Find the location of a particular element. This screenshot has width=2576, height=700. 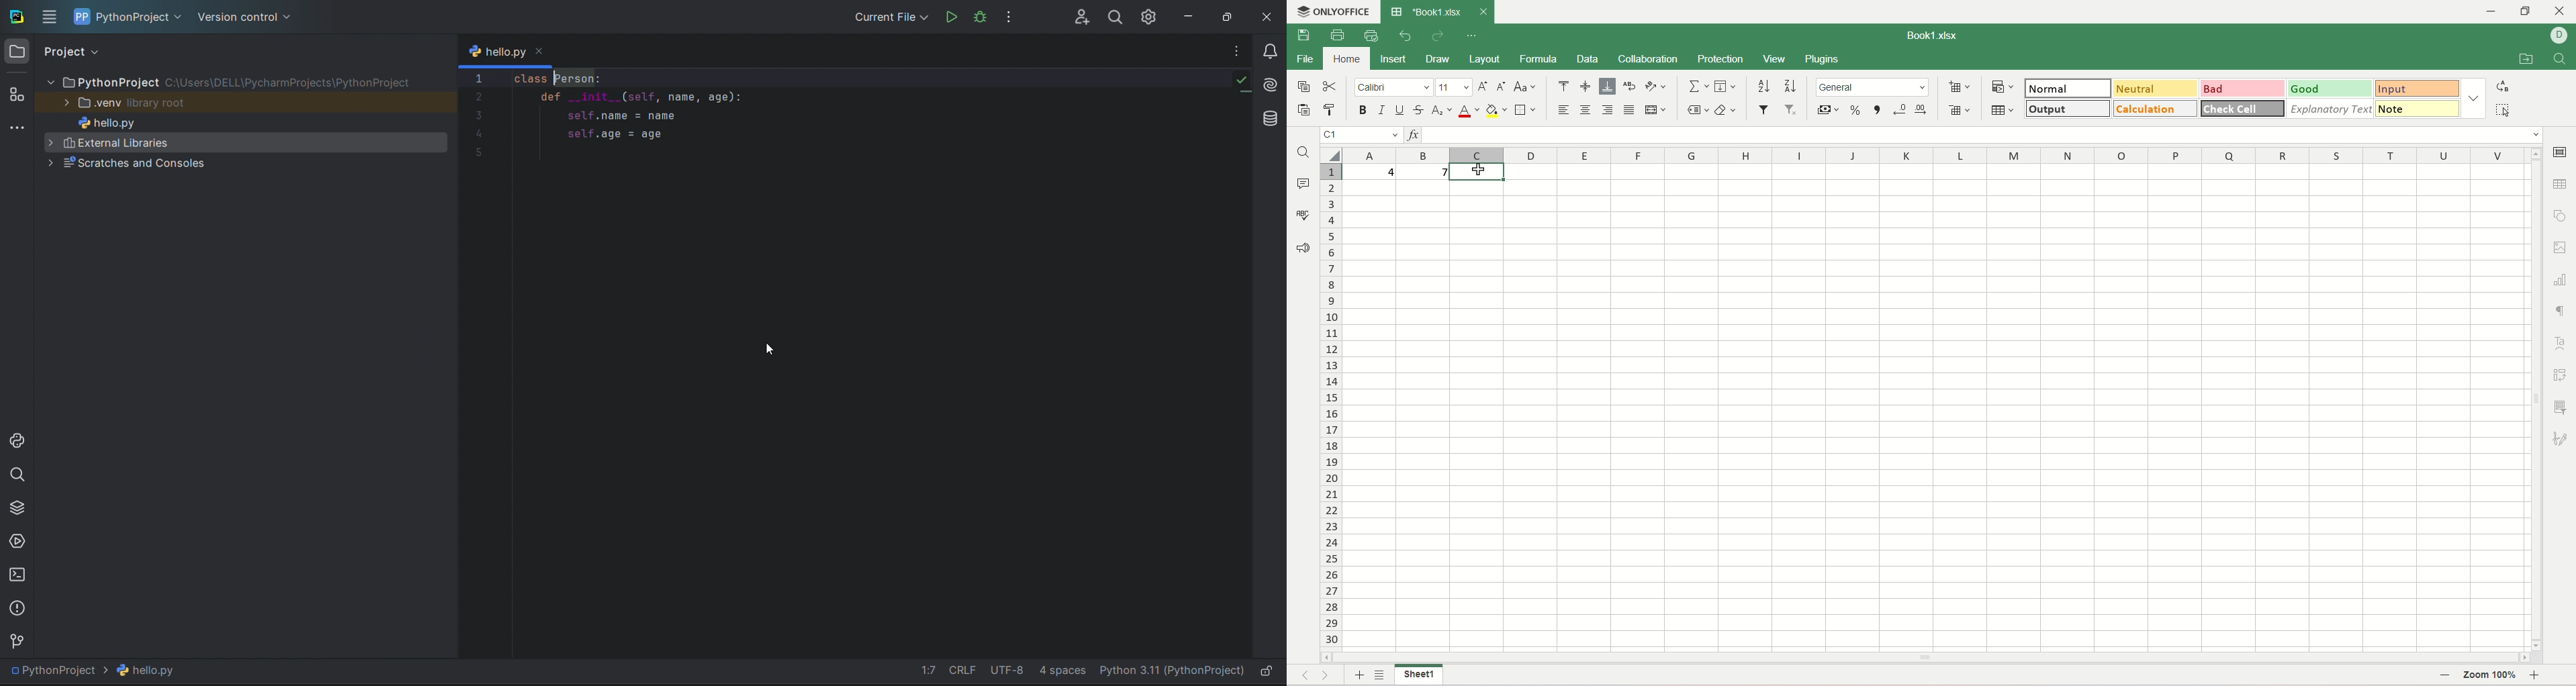

options is located at coordinates (1009, 16).